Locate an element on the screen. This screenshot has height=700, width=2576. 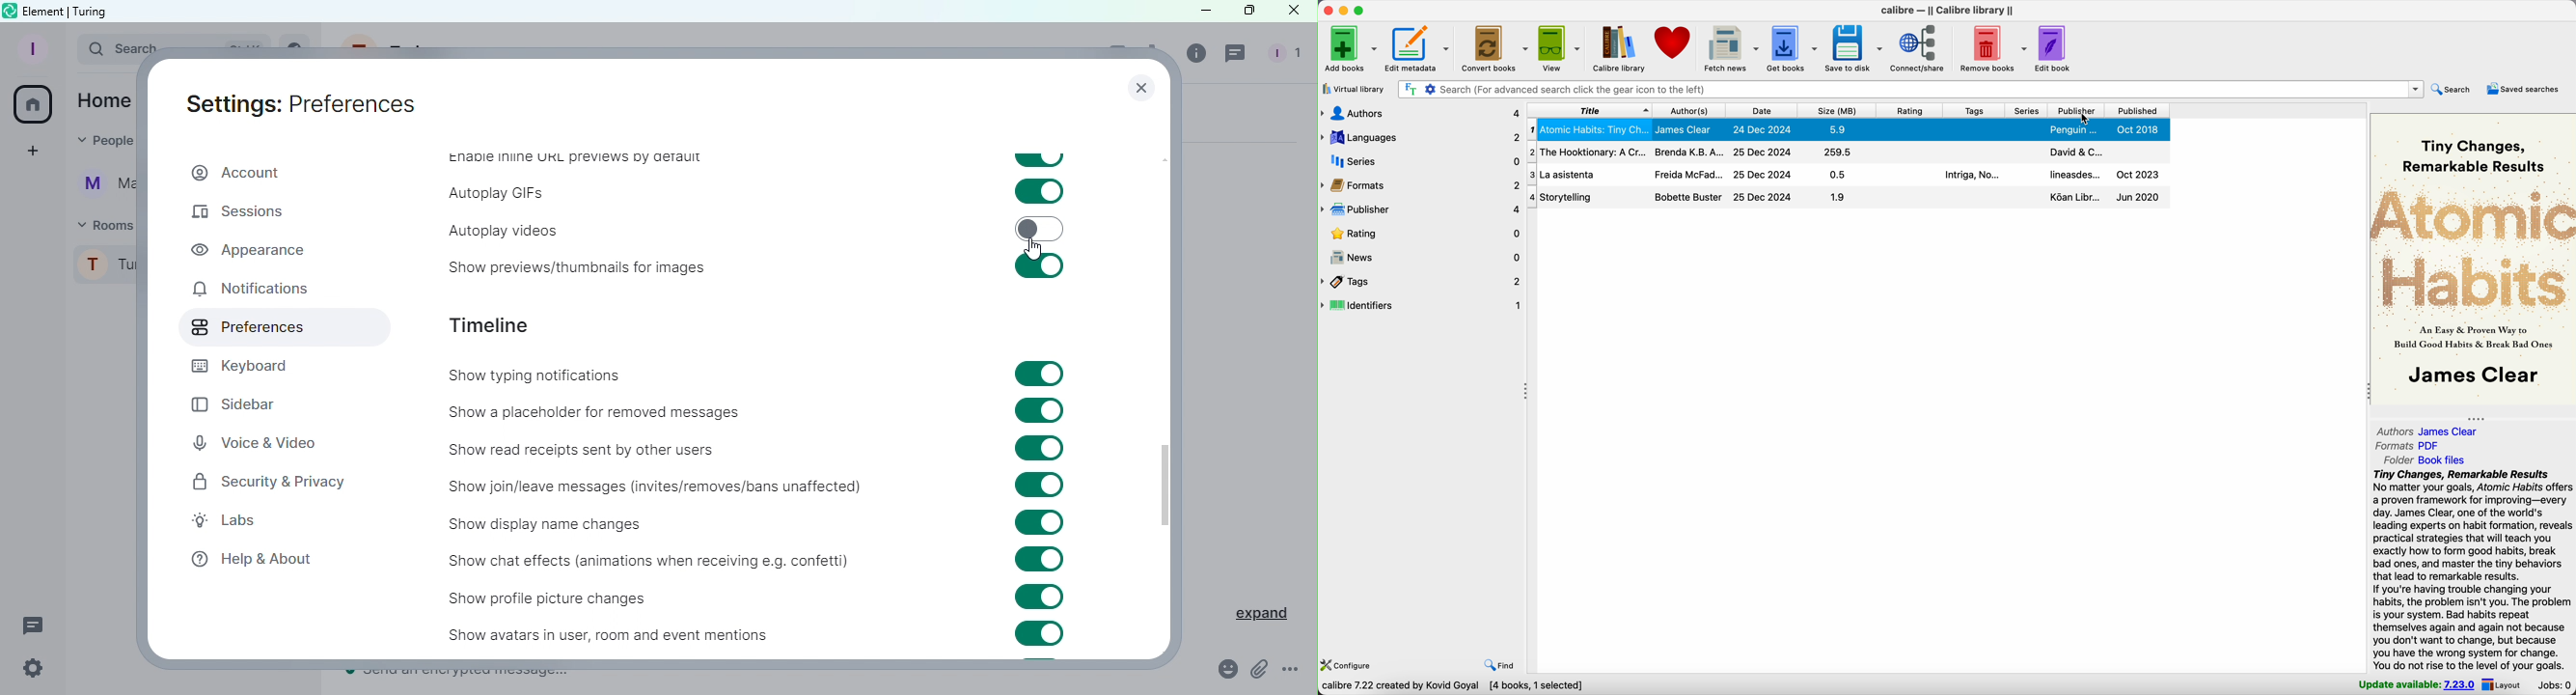
24 Dec 2024 is located at coordinates (1763, 196).